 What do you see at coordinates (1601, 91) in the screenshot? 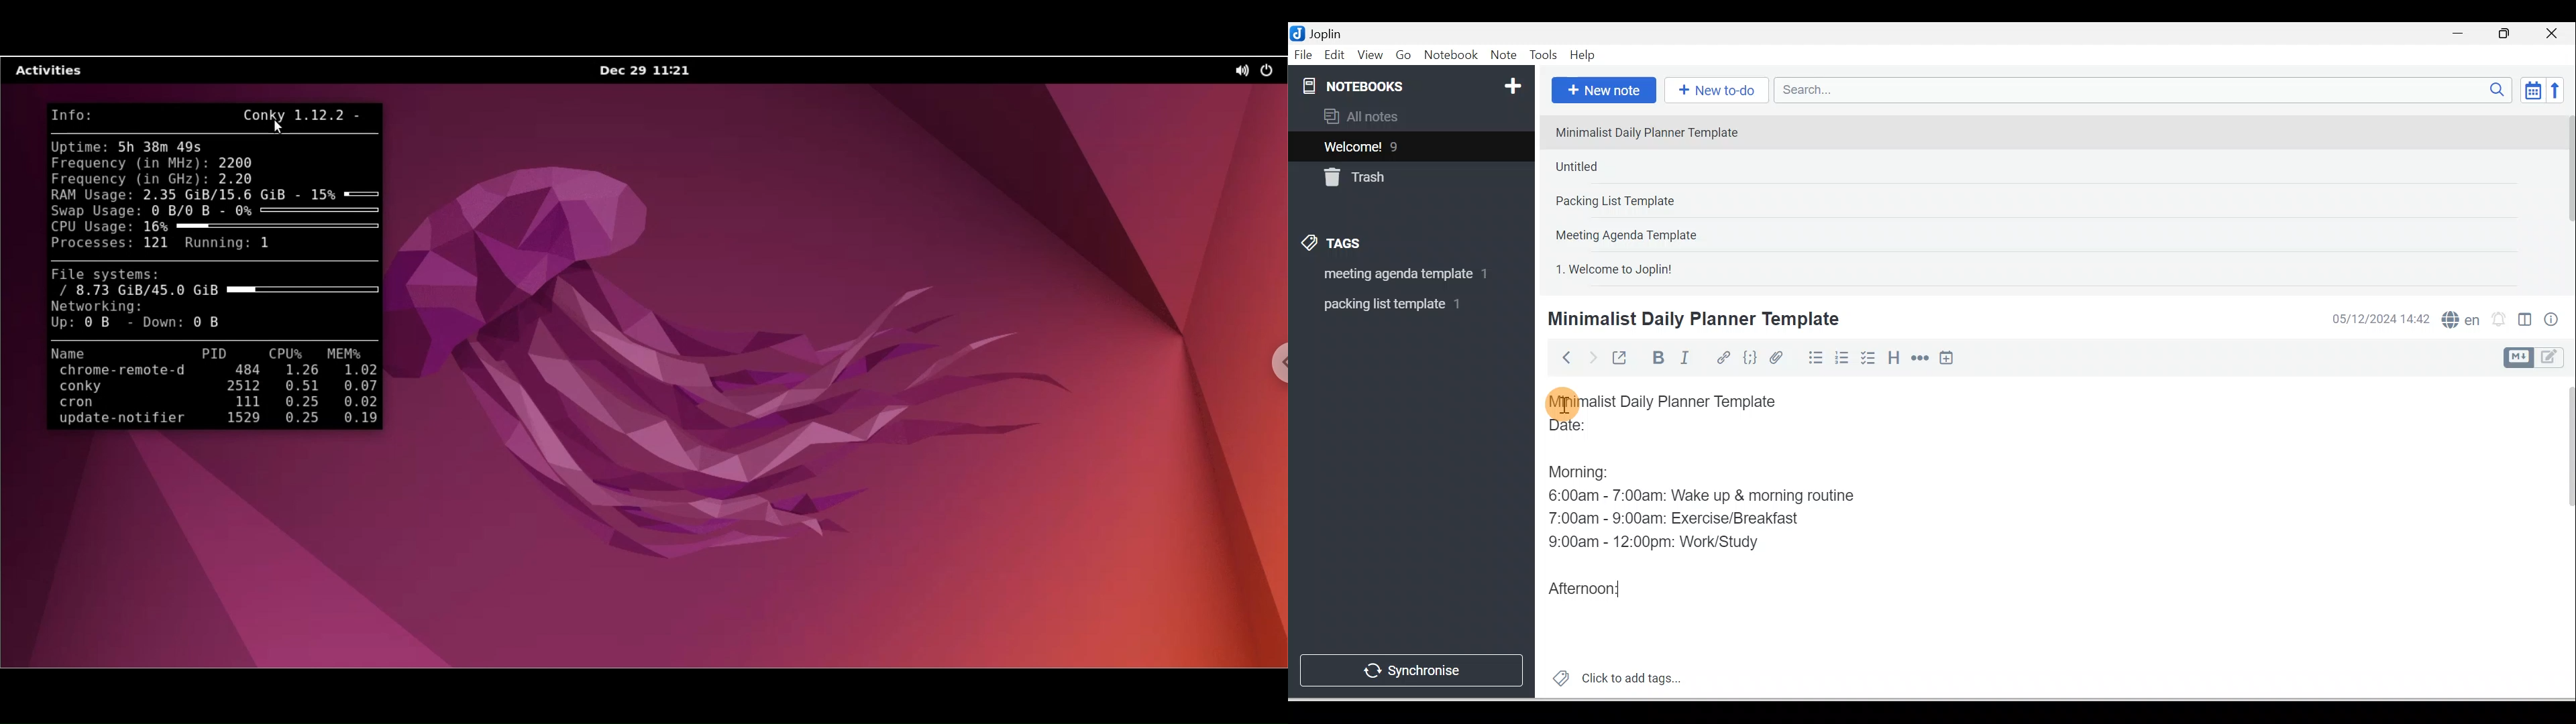
I see `New note` at bounding box center [1601, 91].